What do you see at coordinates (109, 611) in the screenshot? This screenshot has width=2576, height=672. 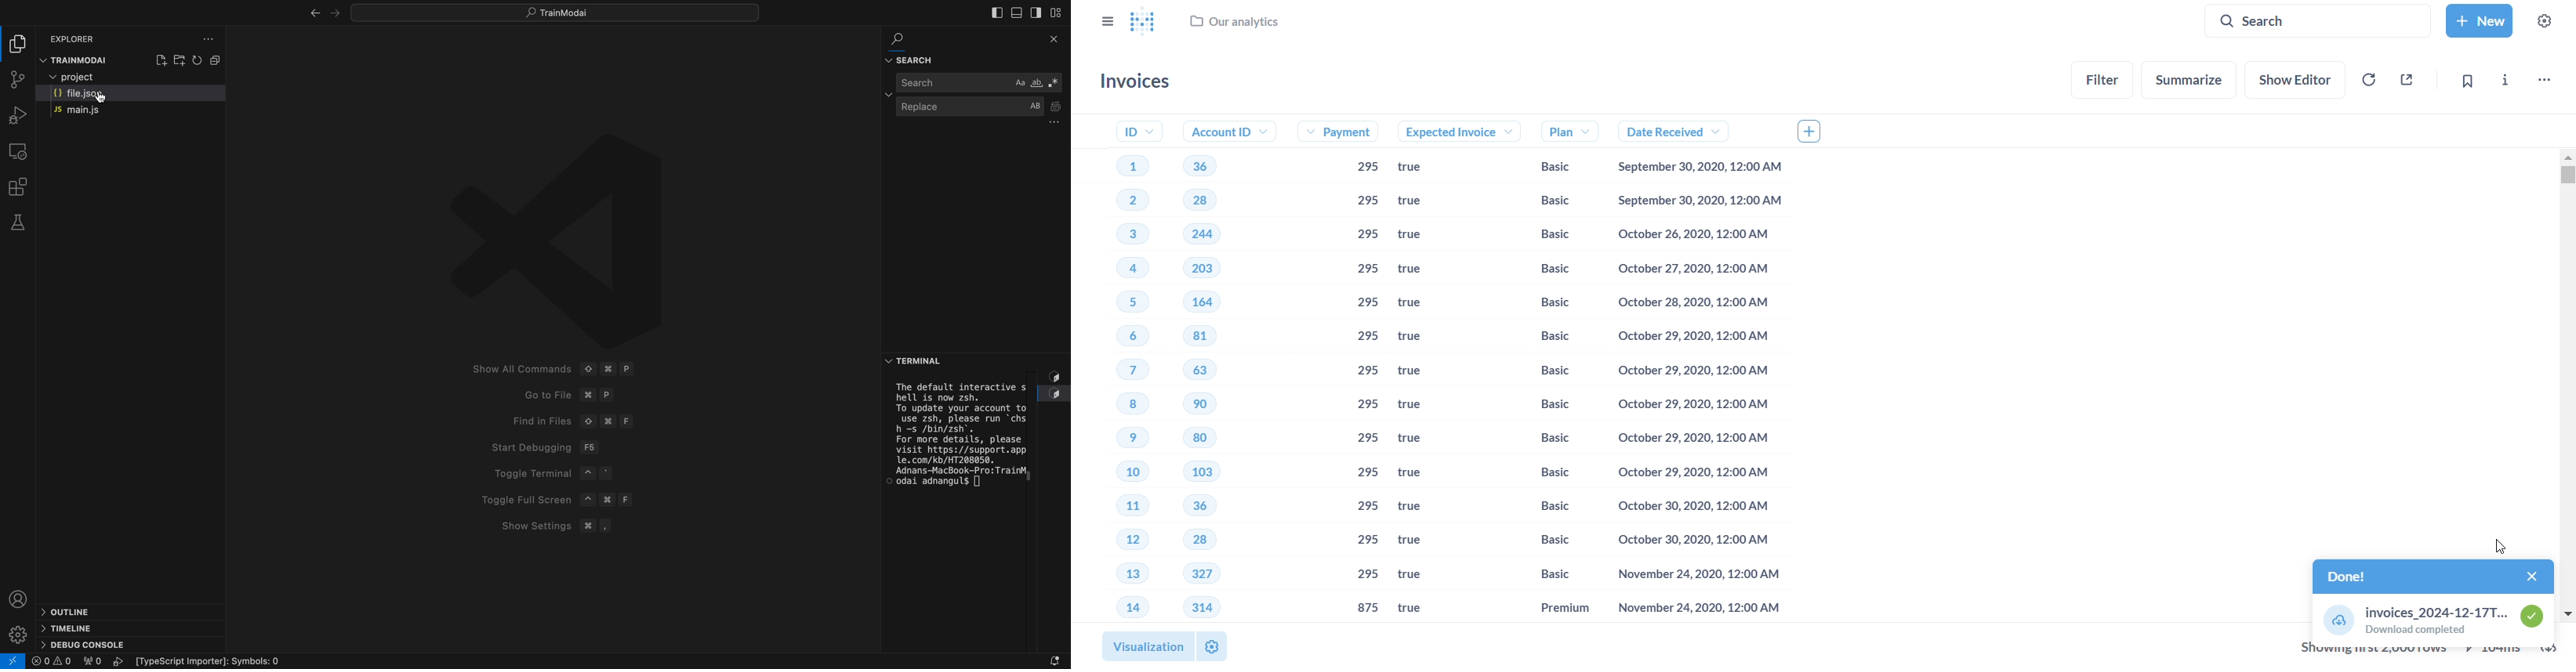 I see `outline` at bounding box center [109, 611].